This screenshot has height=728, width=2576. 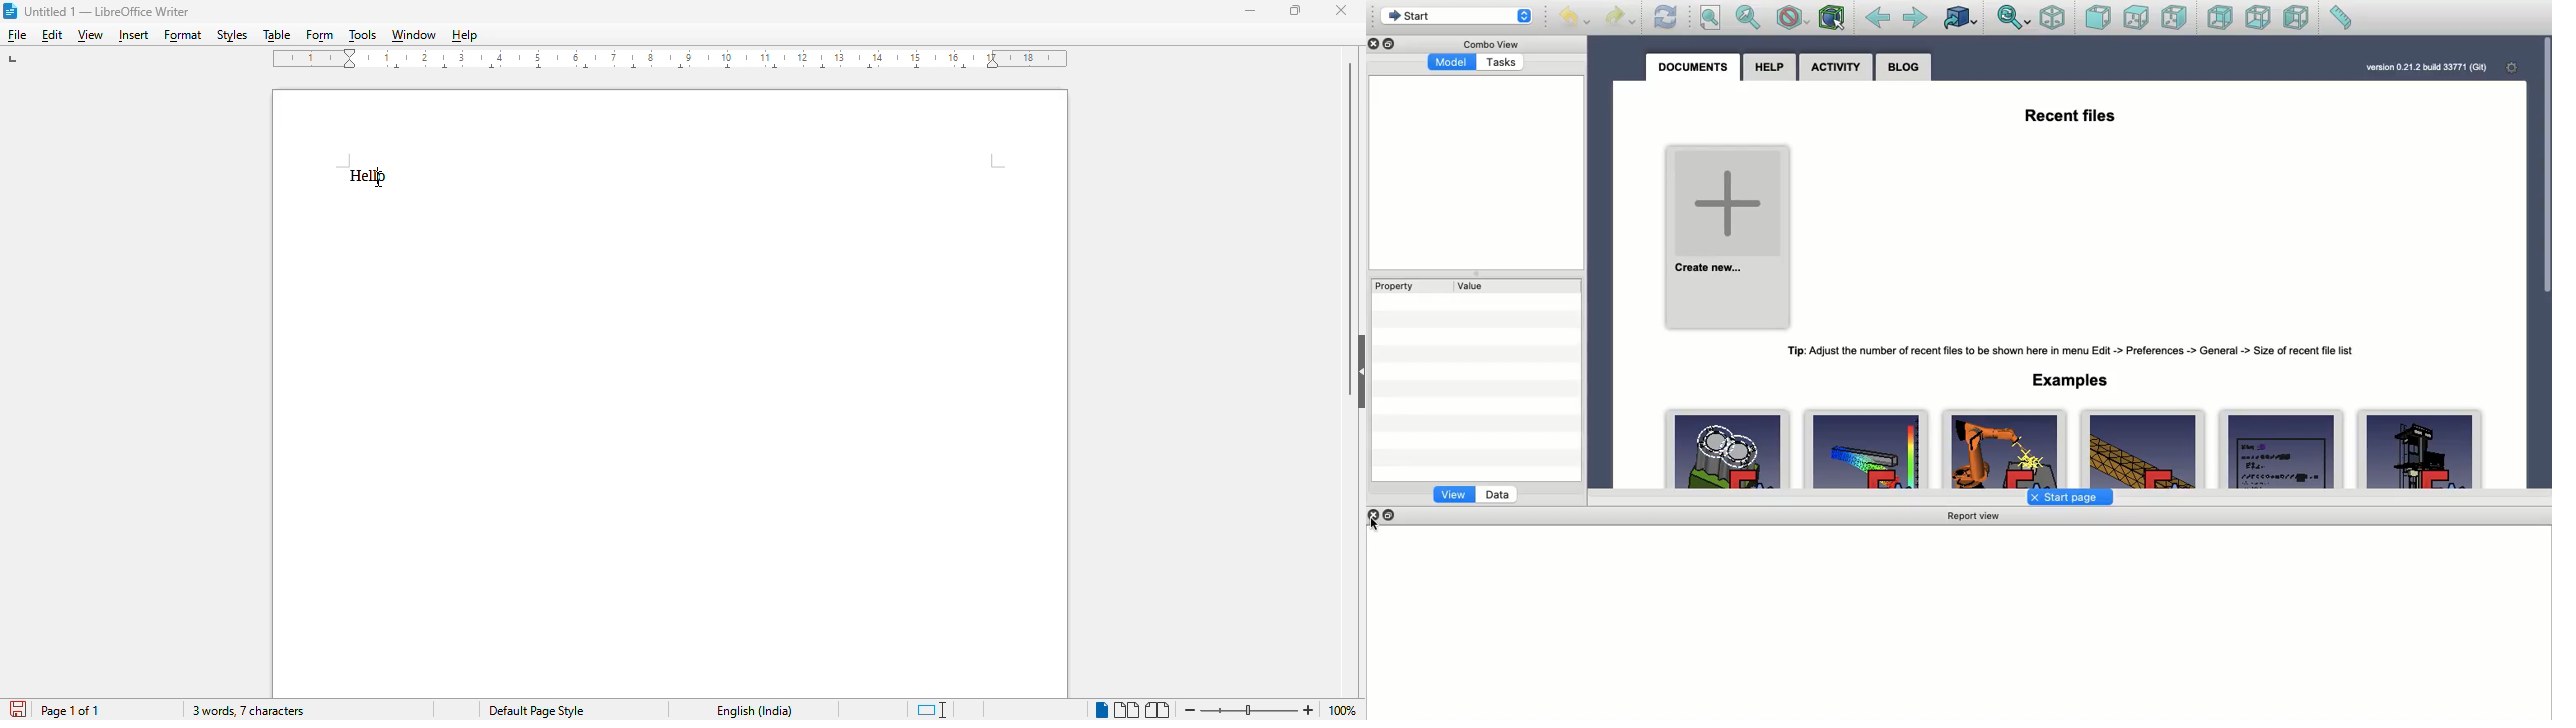 I want to click on Front, so click(x=2099, y=18).